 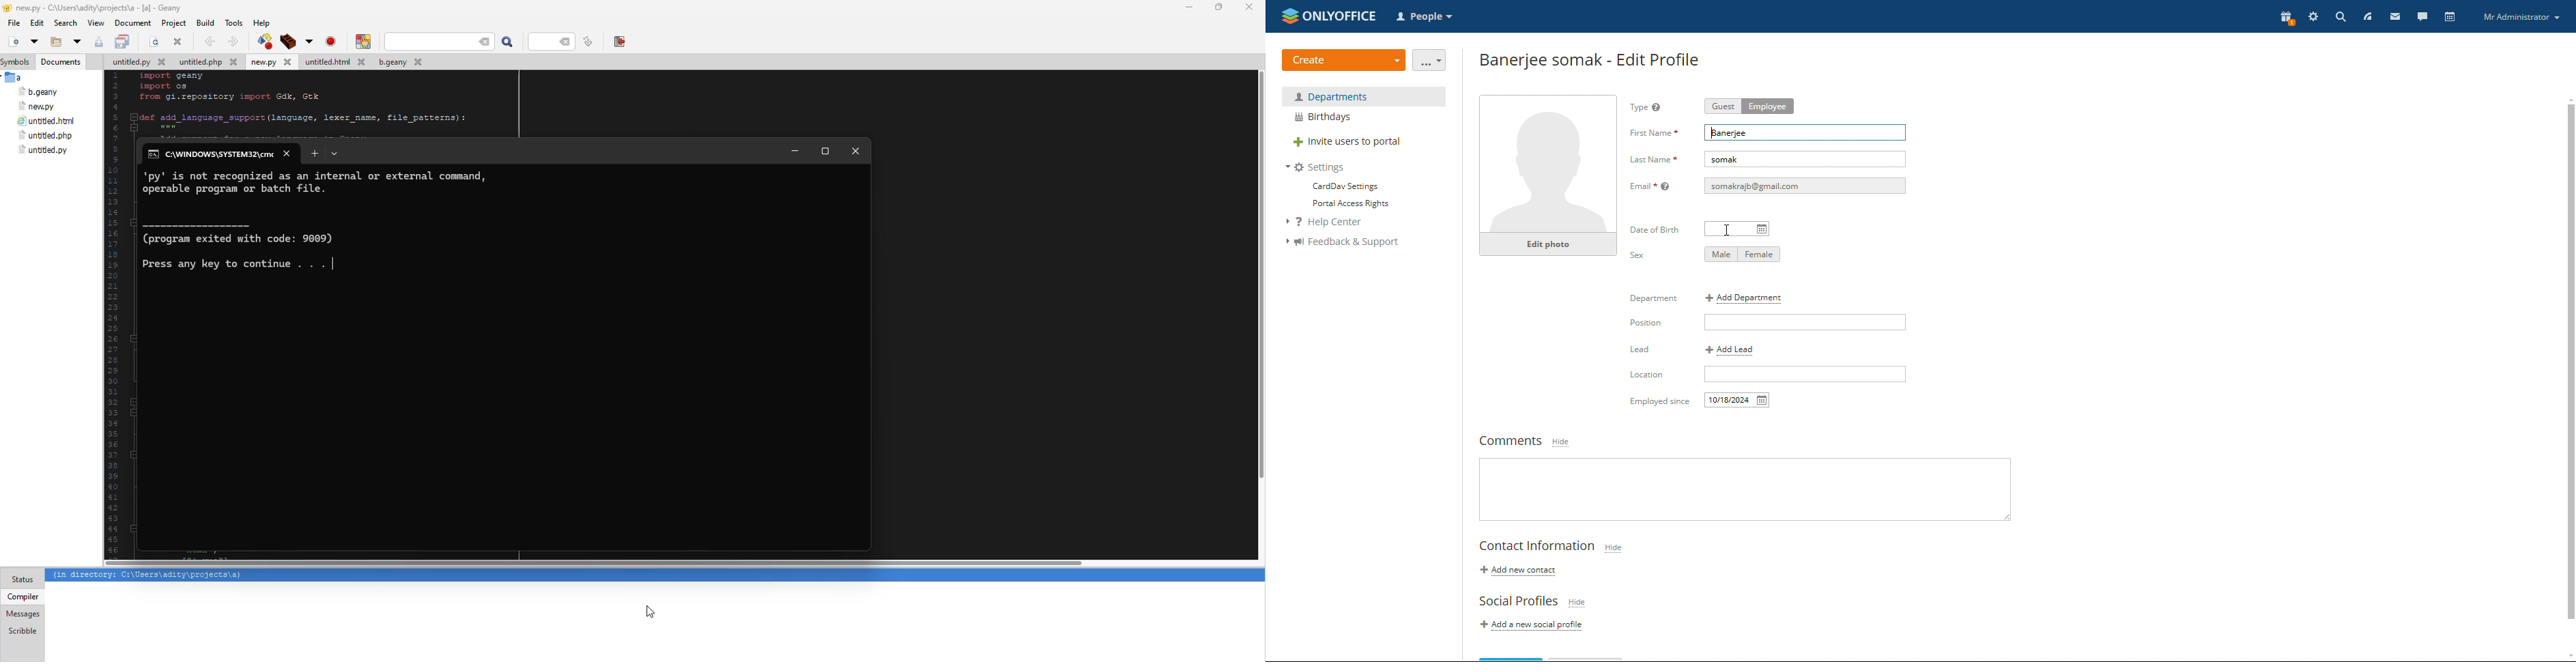 I want to click on mouse pointer, so click(x=1732, y=230).